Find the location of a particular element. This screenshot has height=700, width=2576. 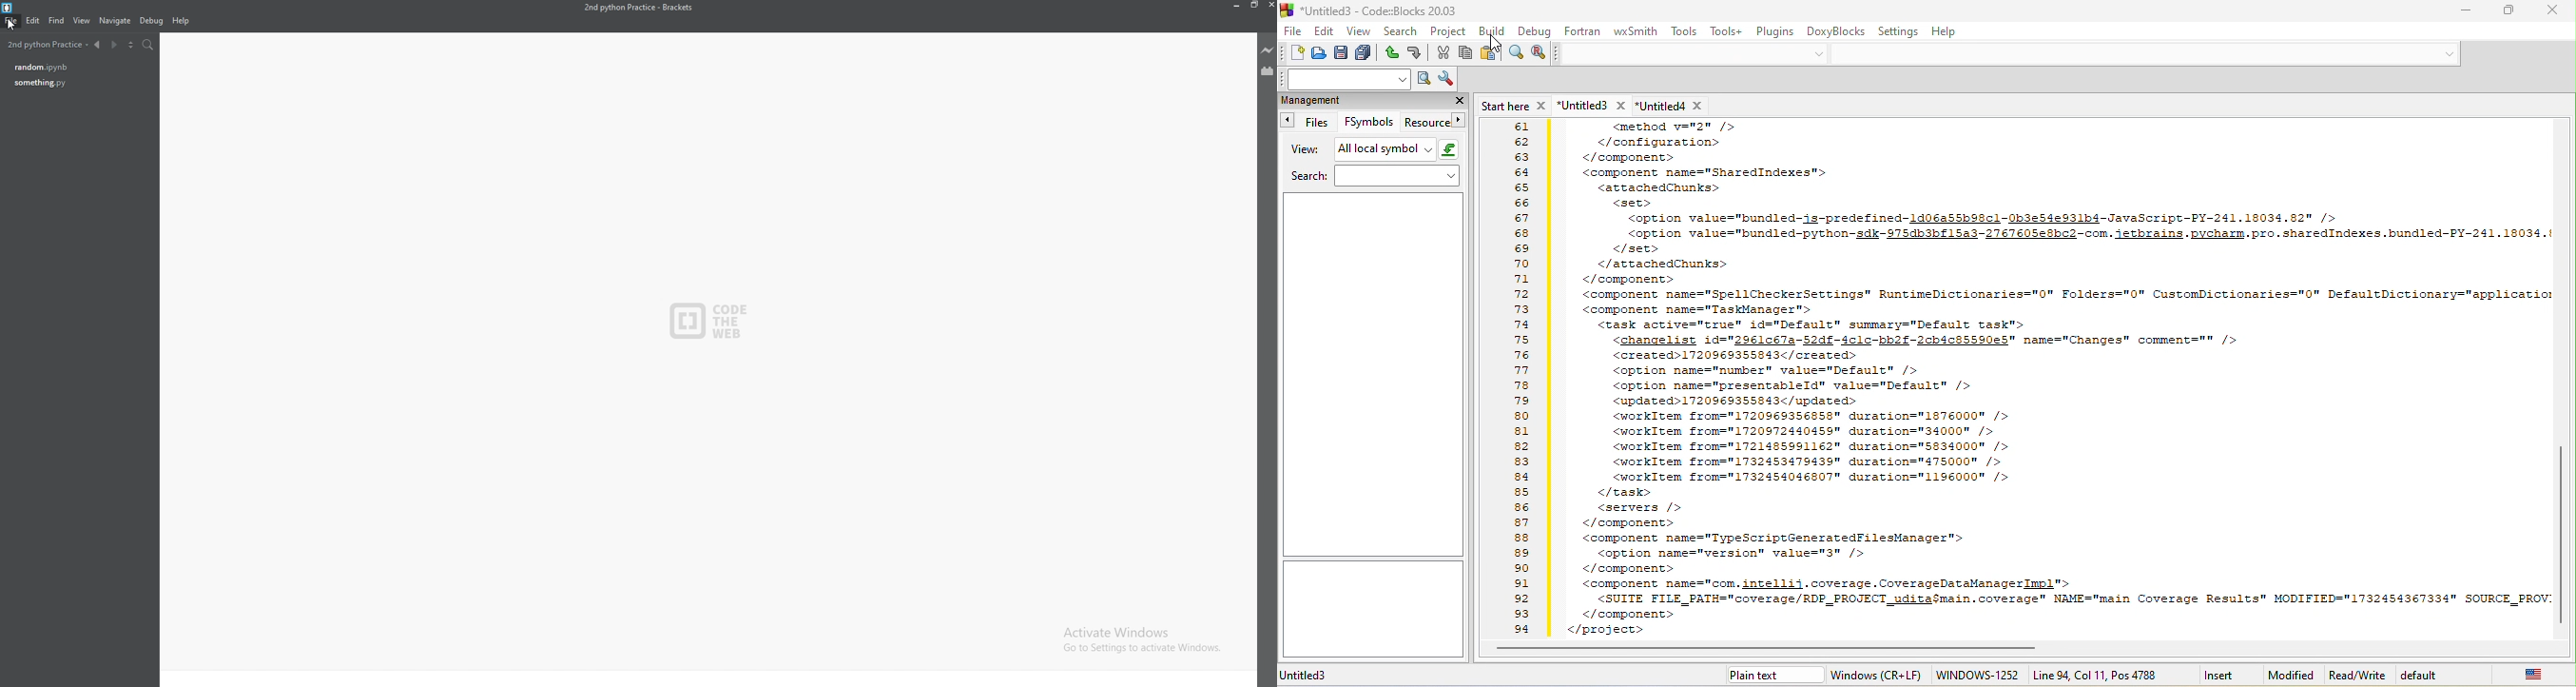

settings is located at coordinates (1899, 31).